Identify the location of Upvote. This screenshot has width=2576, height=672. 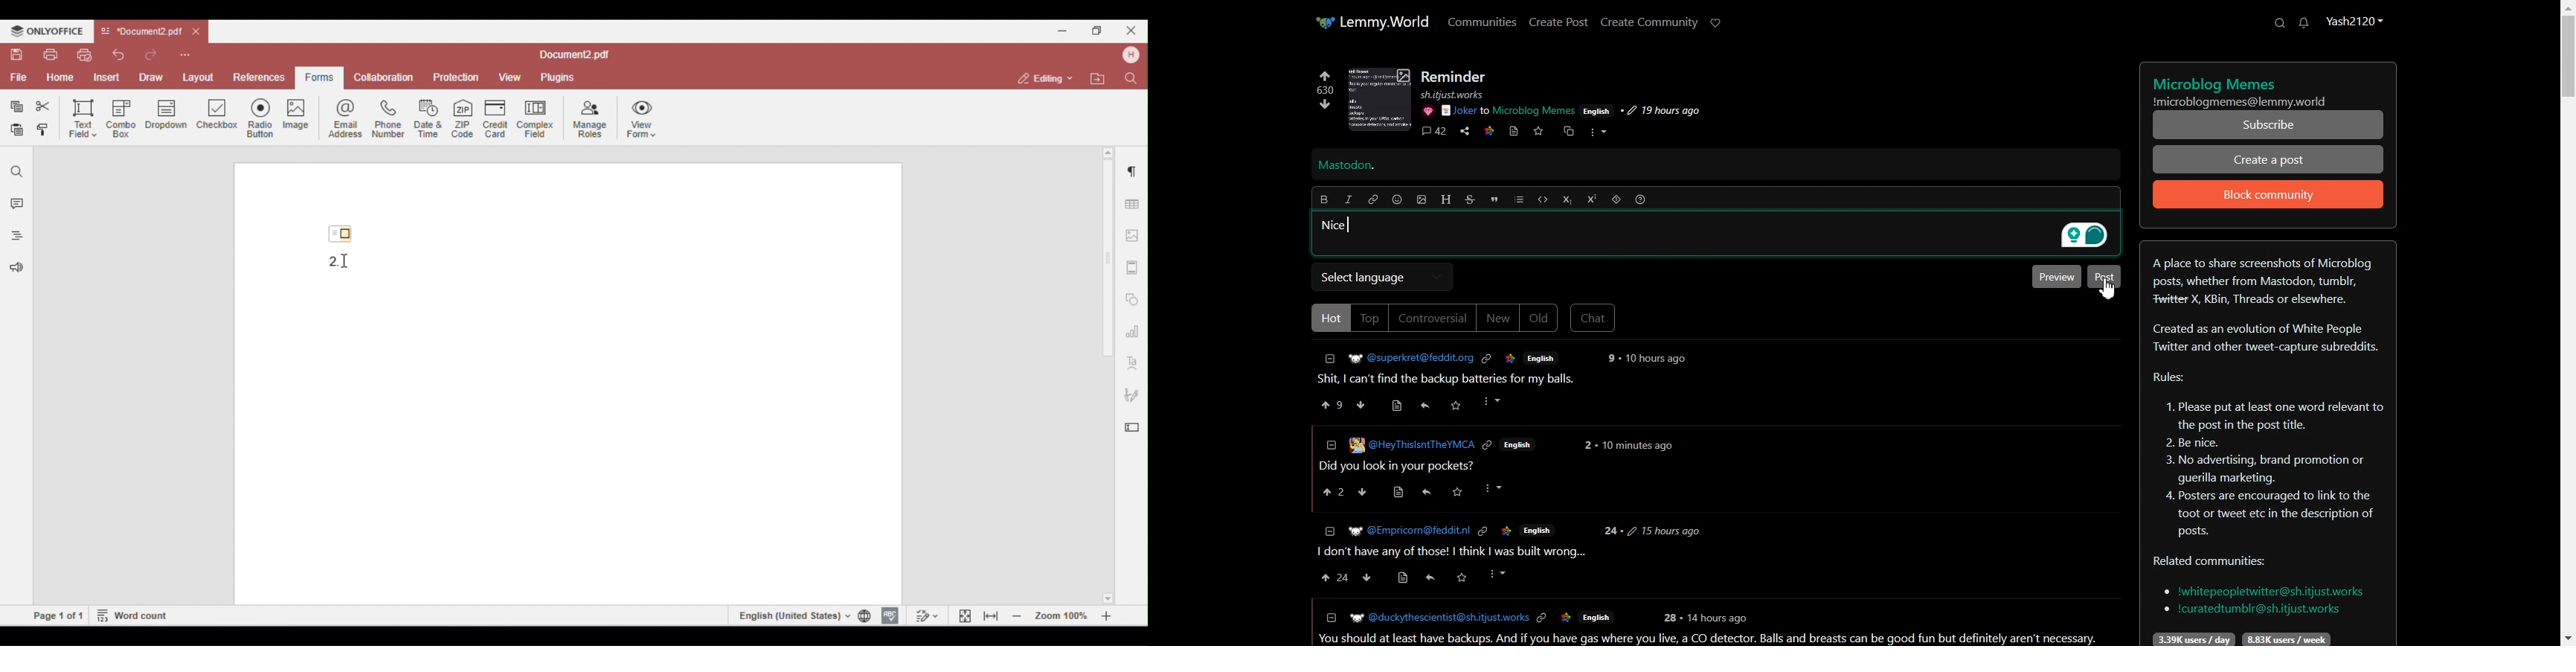
(1324, 83).